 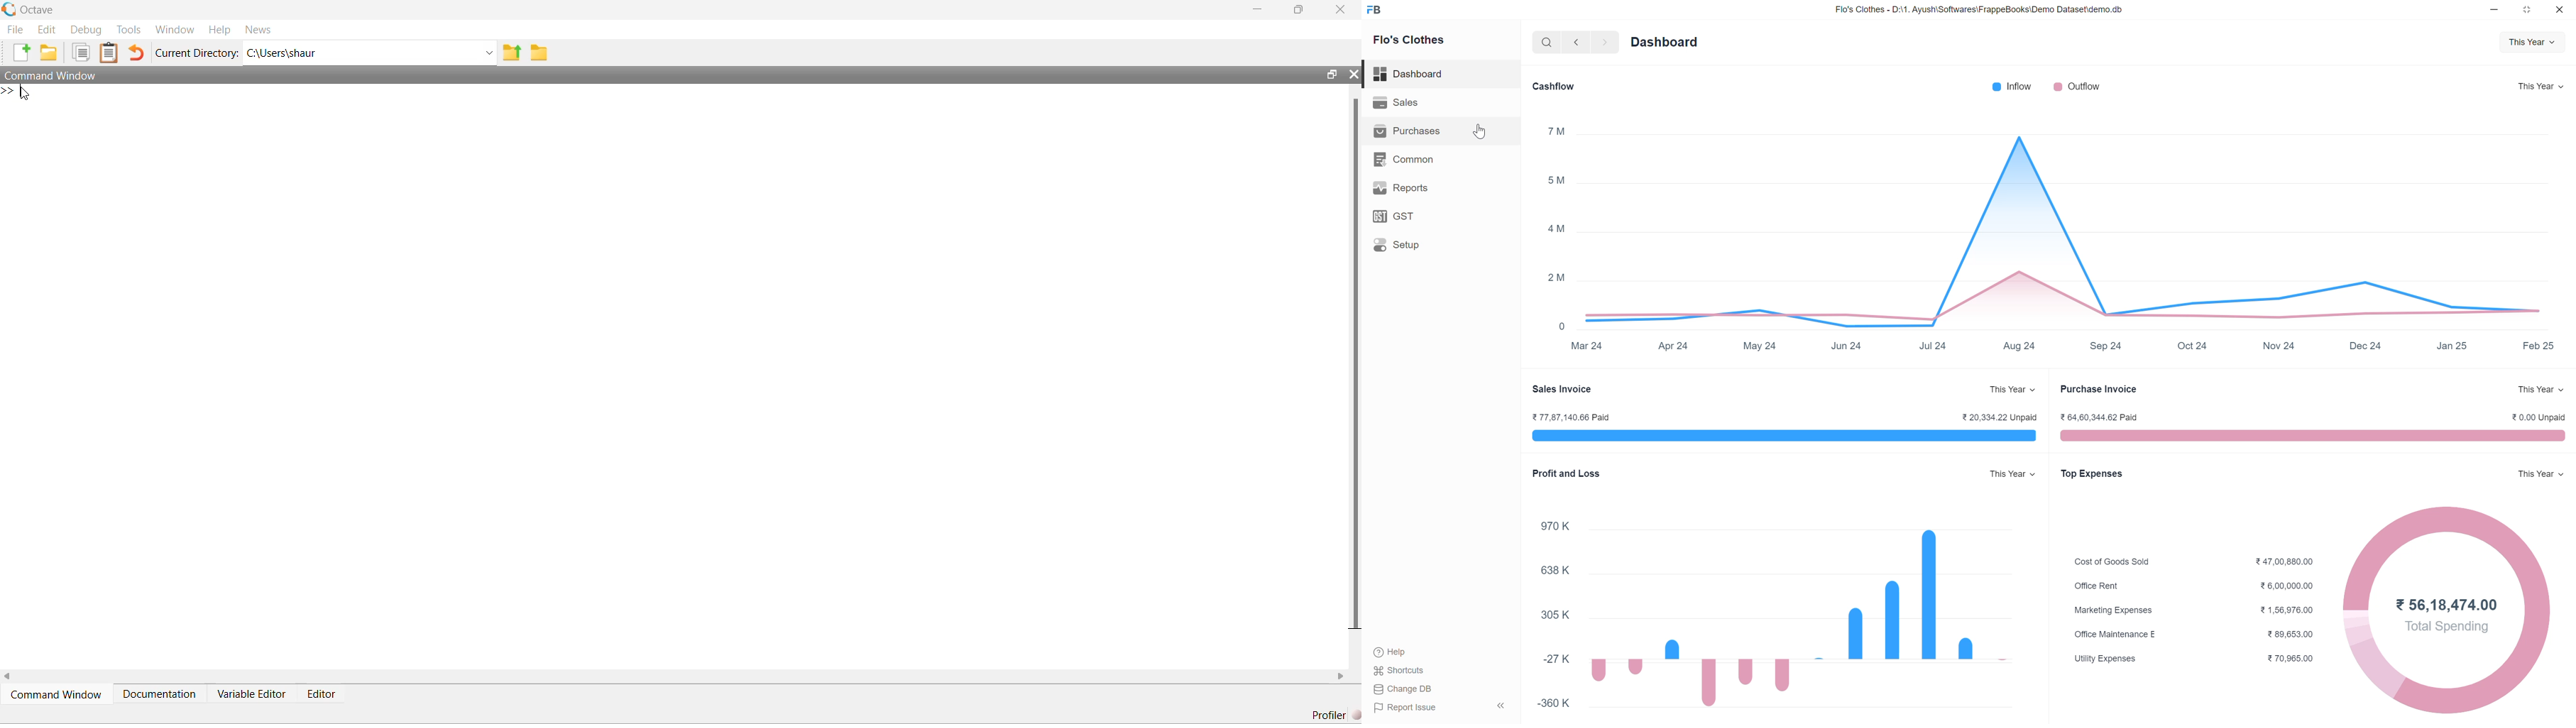 I want to click on 56,18,474.00 Total Spending, so click(x=2445, y=615).